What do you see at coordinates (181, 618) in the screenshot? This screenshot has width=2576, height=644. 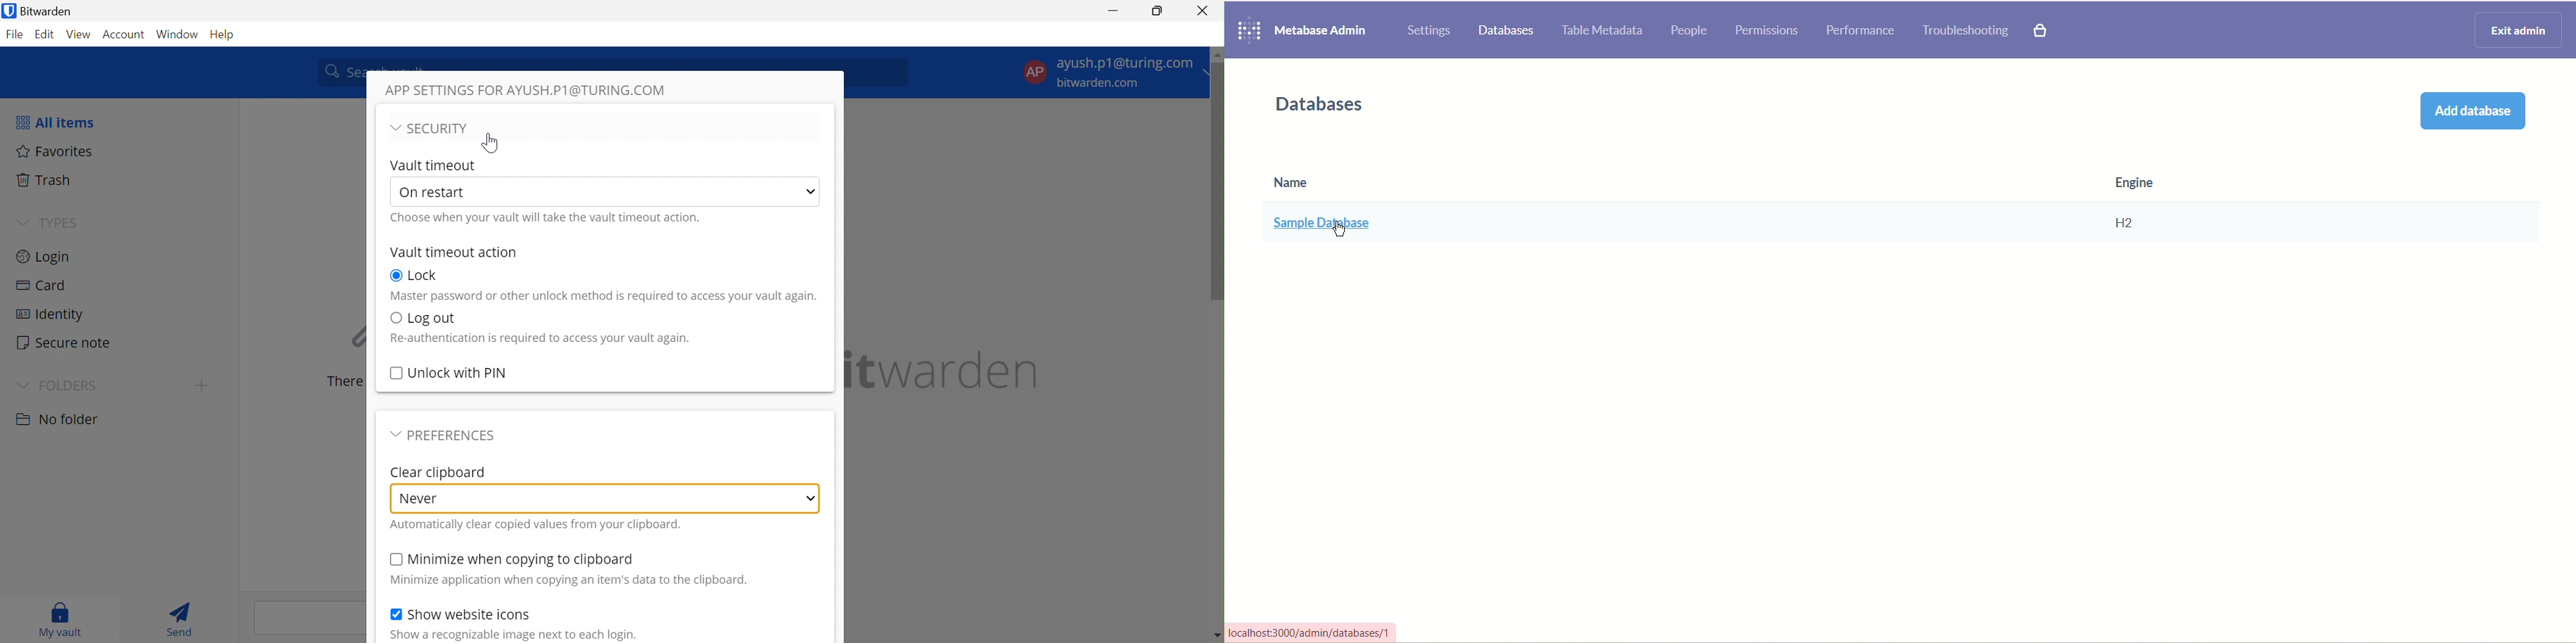 I see `Send` at bounding box center [181, 618].